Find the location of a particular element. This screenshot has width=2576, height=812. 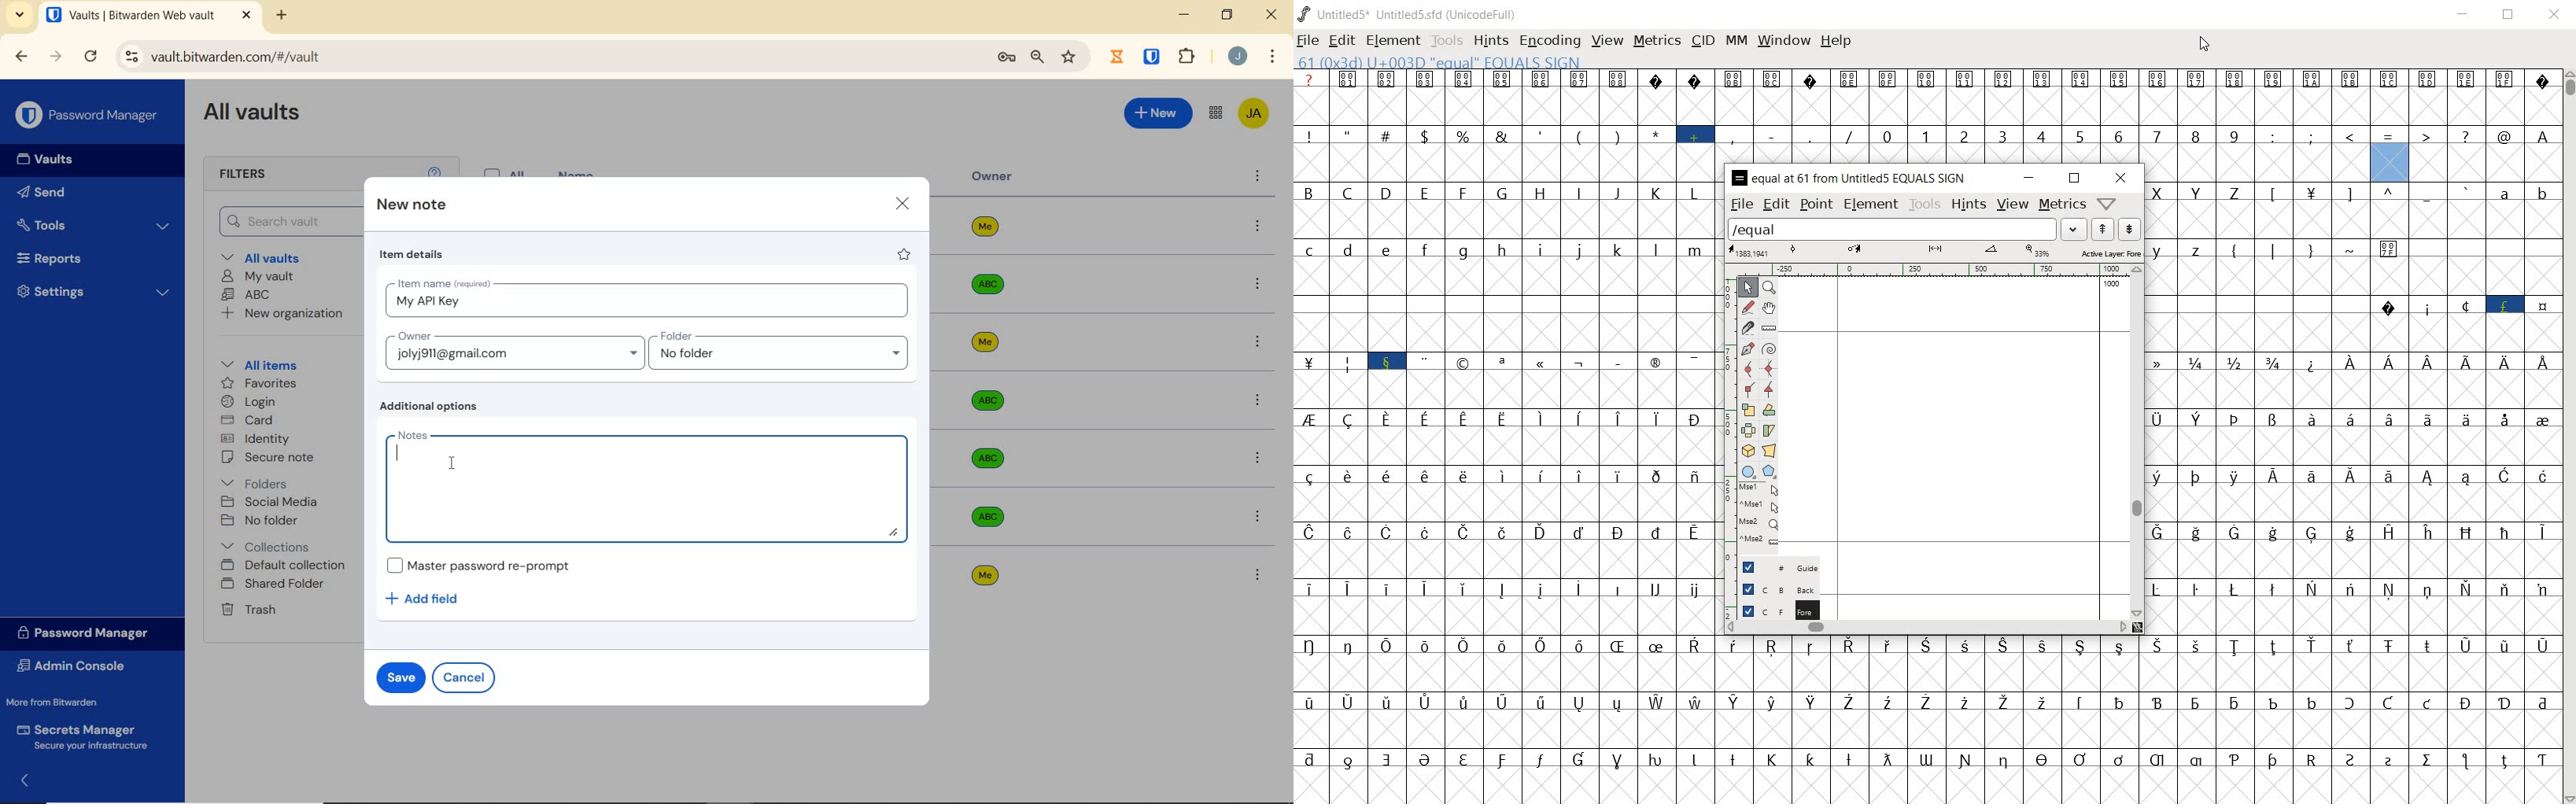

EQUAL AT 61 FROM UNTITLED5 EQUAL SIGN is located at coordinates (1850, 178).